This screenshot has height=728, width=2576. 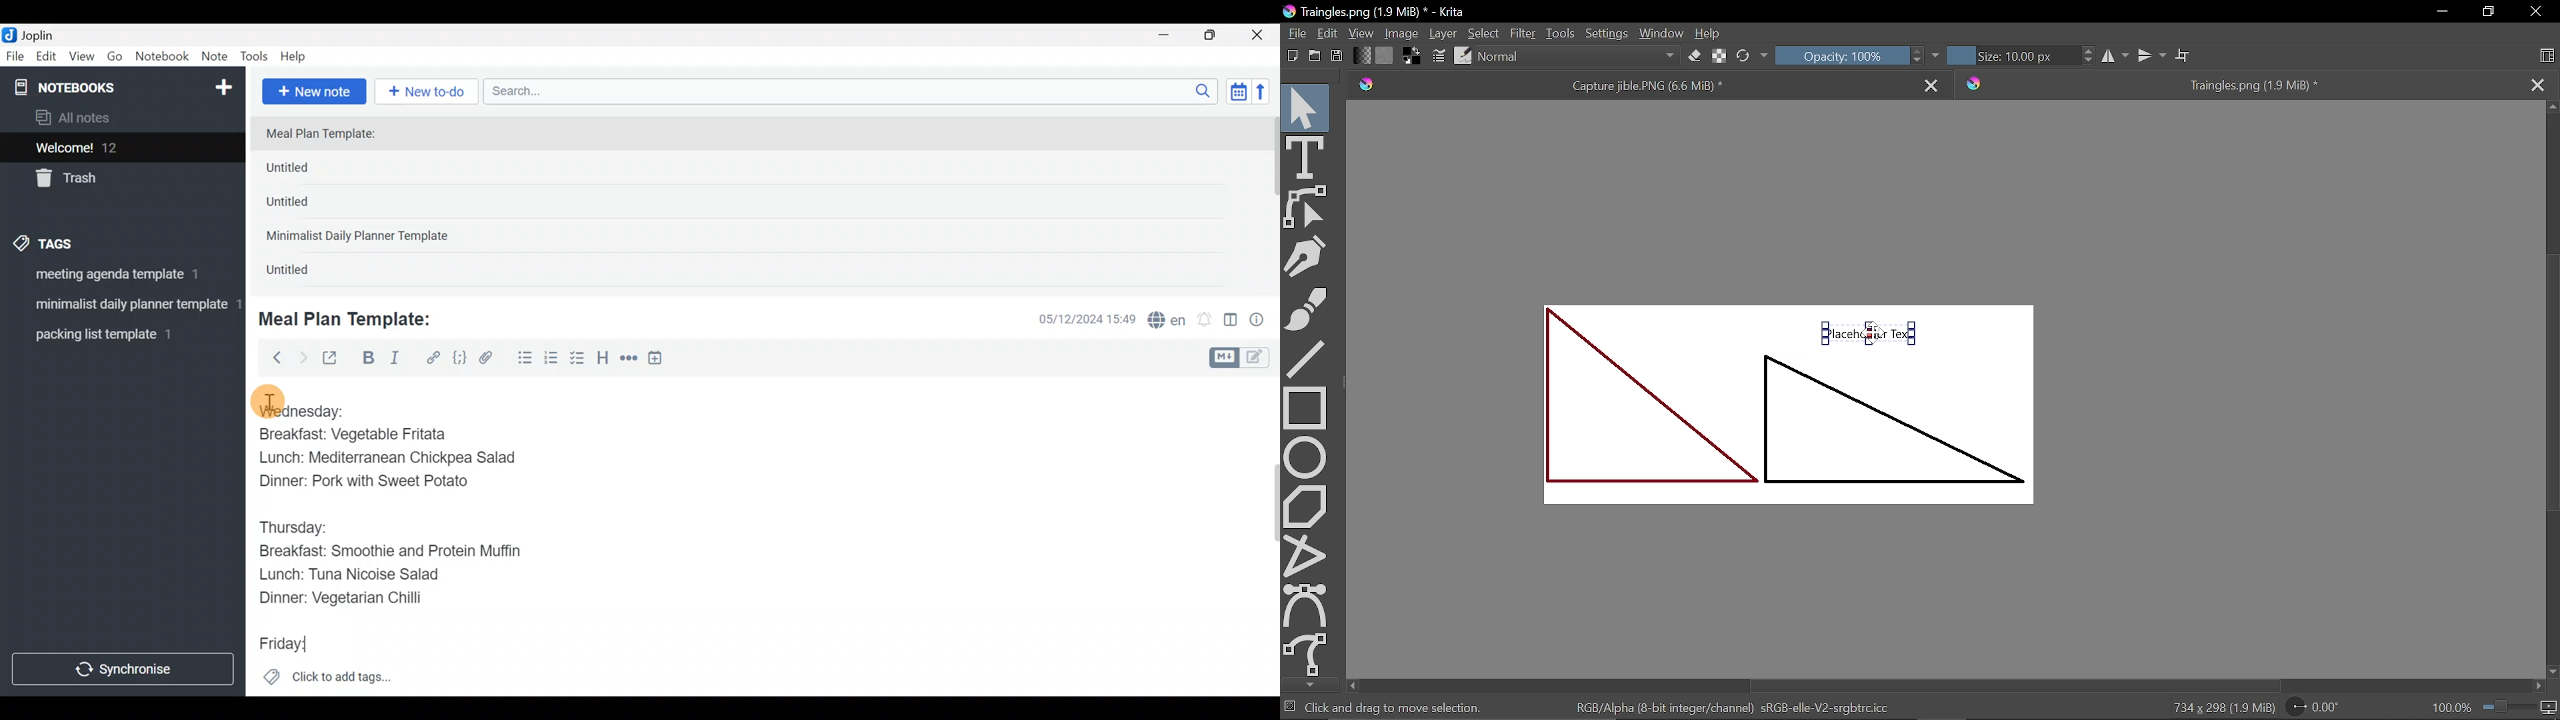 What do you see at coordinates (1290, 56) in the screenshot?
I see `New document` at bounding box center [1290, 56].